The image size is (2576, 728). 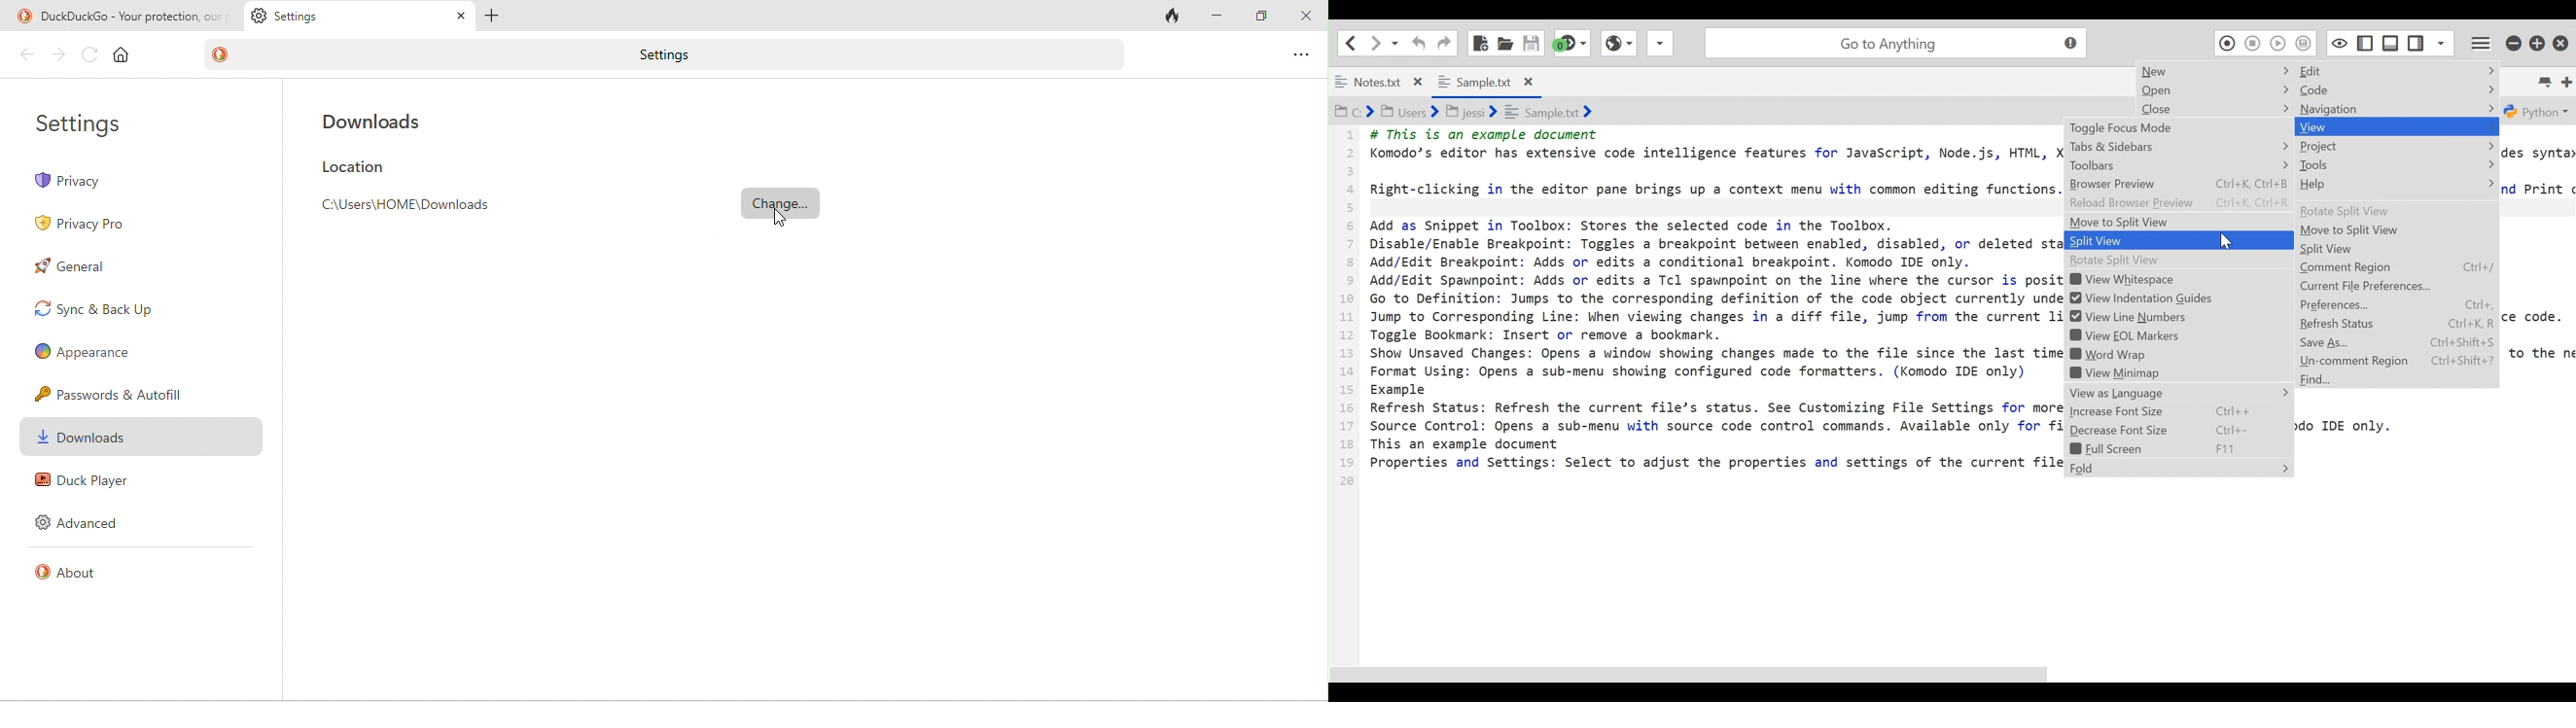 What do you see at coordinates (2398, 361) in the screenshot?
I see `Un-comment Region Ctrl+Shift+?` at bounding box center [2398, 361].